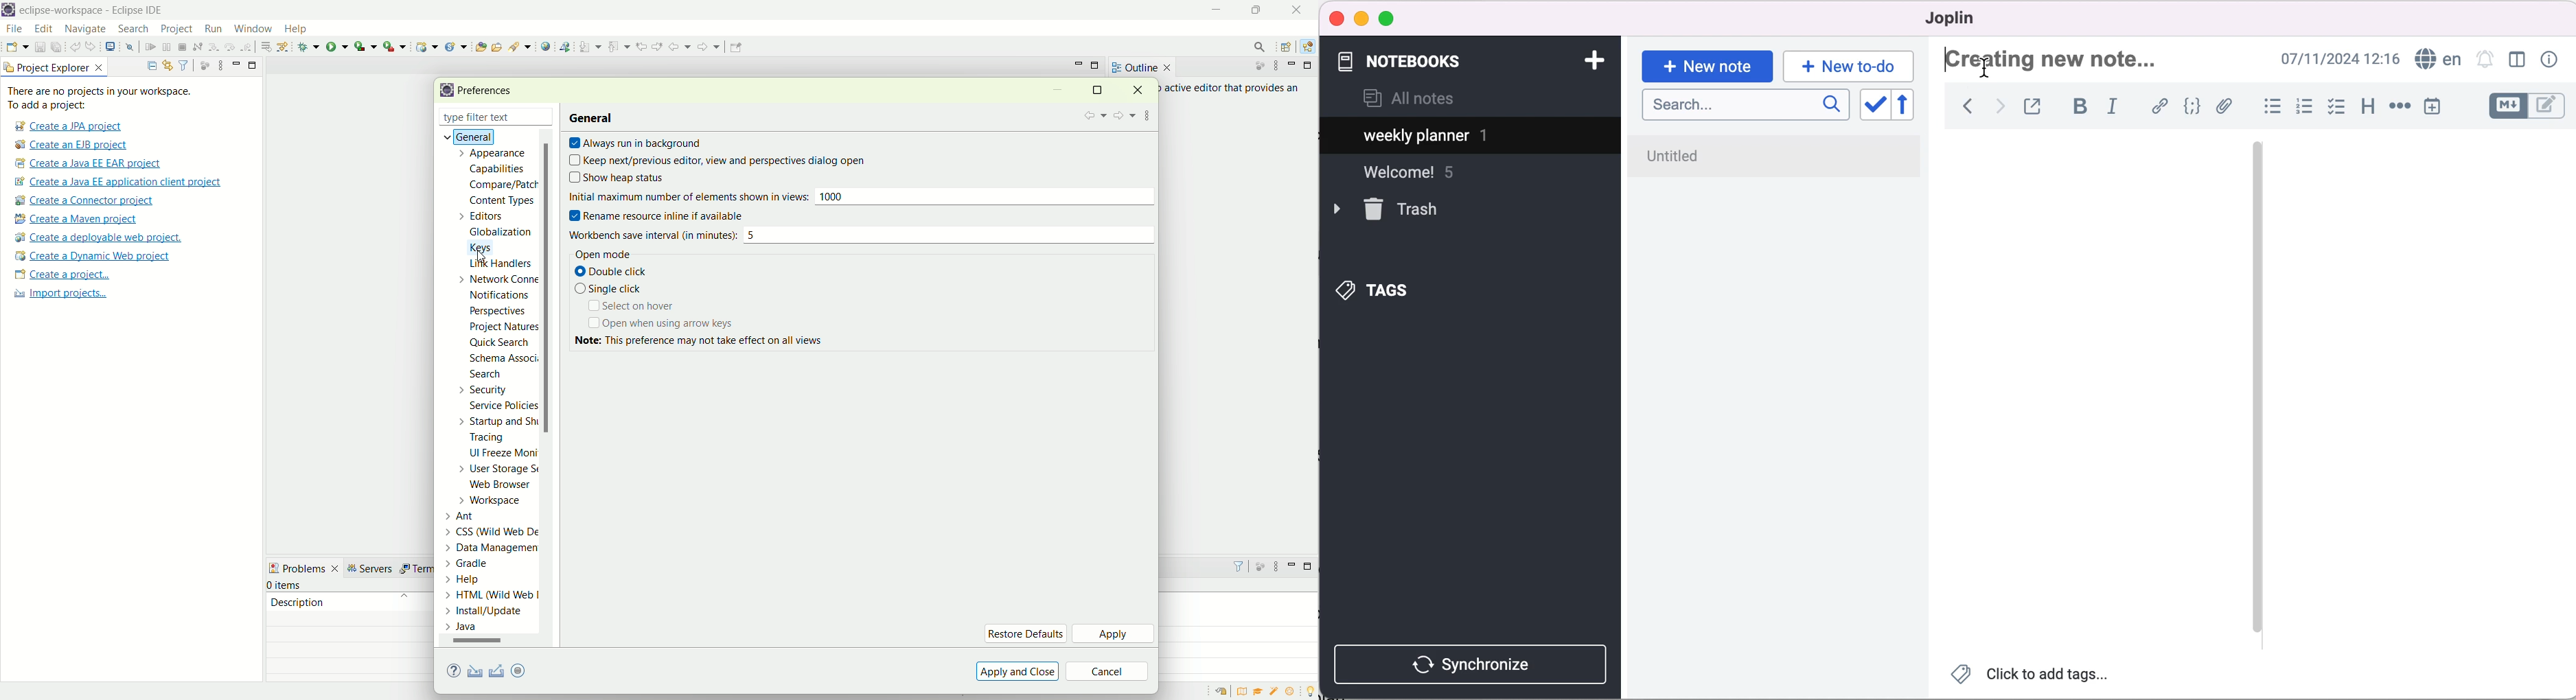 This screenshot has width=2576, height=700. What do you see at coordinates (2270, 107) in the screenshot?
I see `bulleted list` at bounding box center [2270, 107].